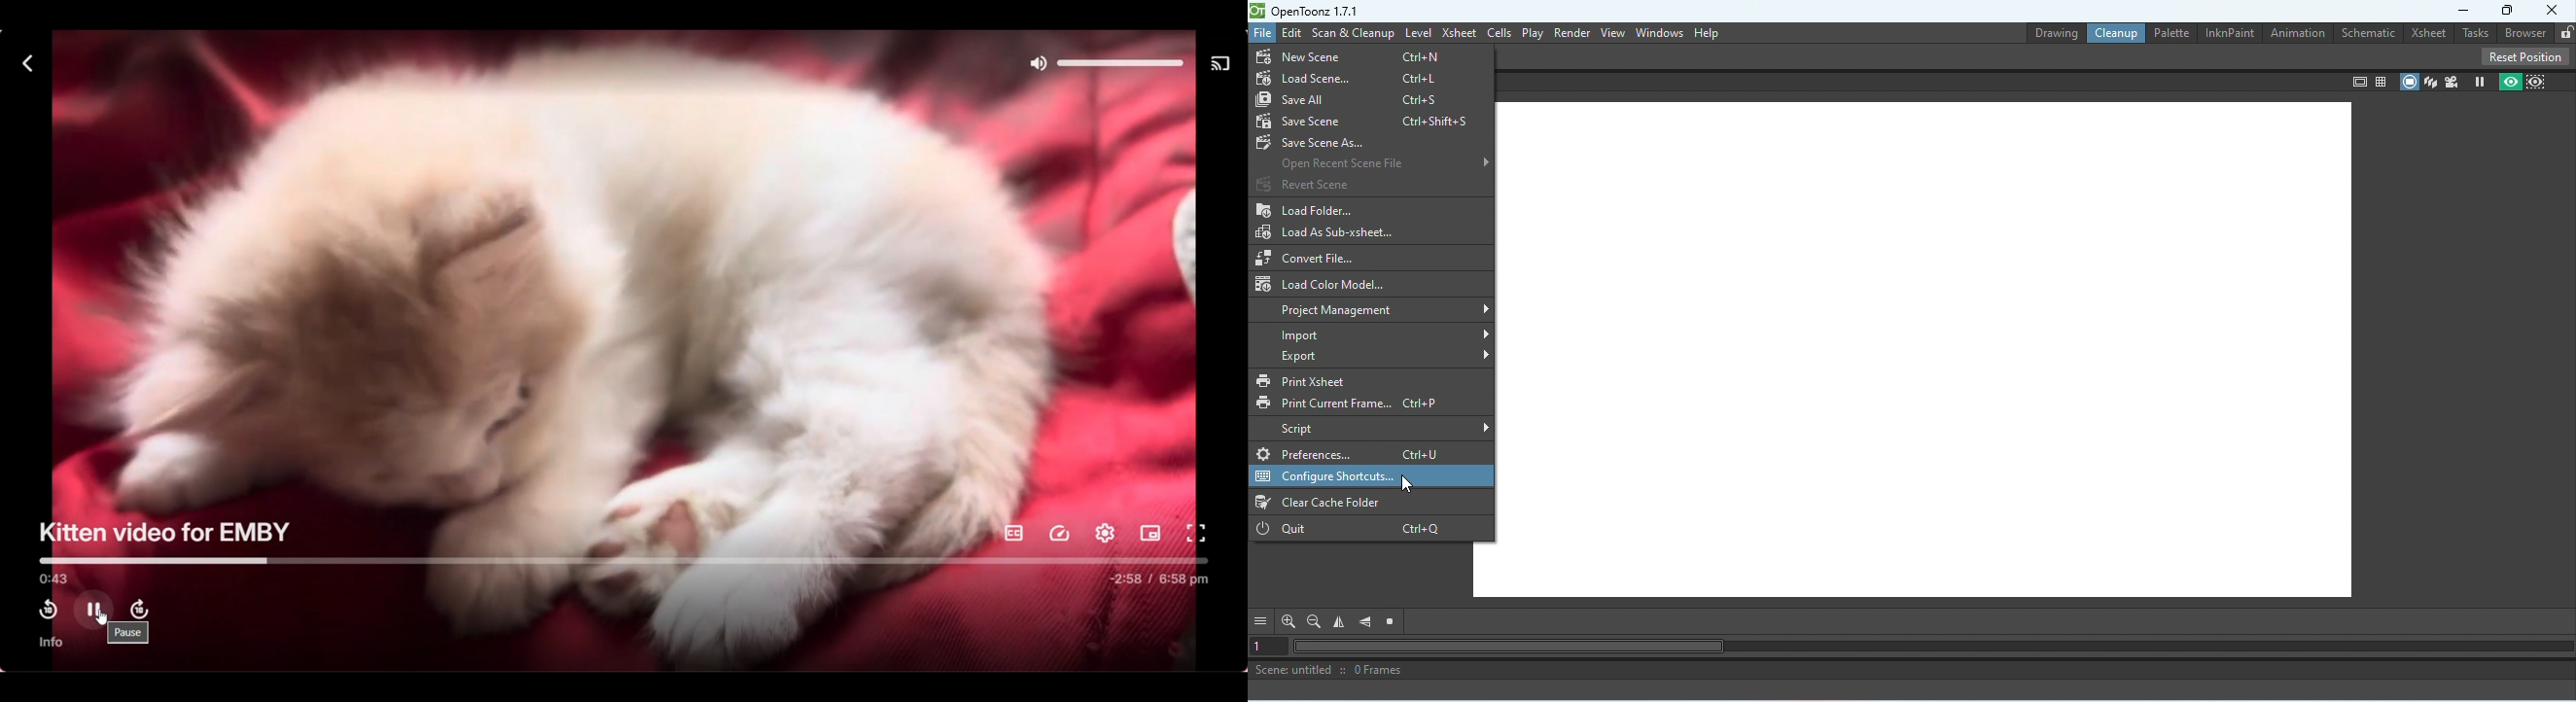 The width and height of the screenshot is (2576, 728). Describe the element at coordinates (2382, 81) in the screenshot. I see `Field guide` at that location.